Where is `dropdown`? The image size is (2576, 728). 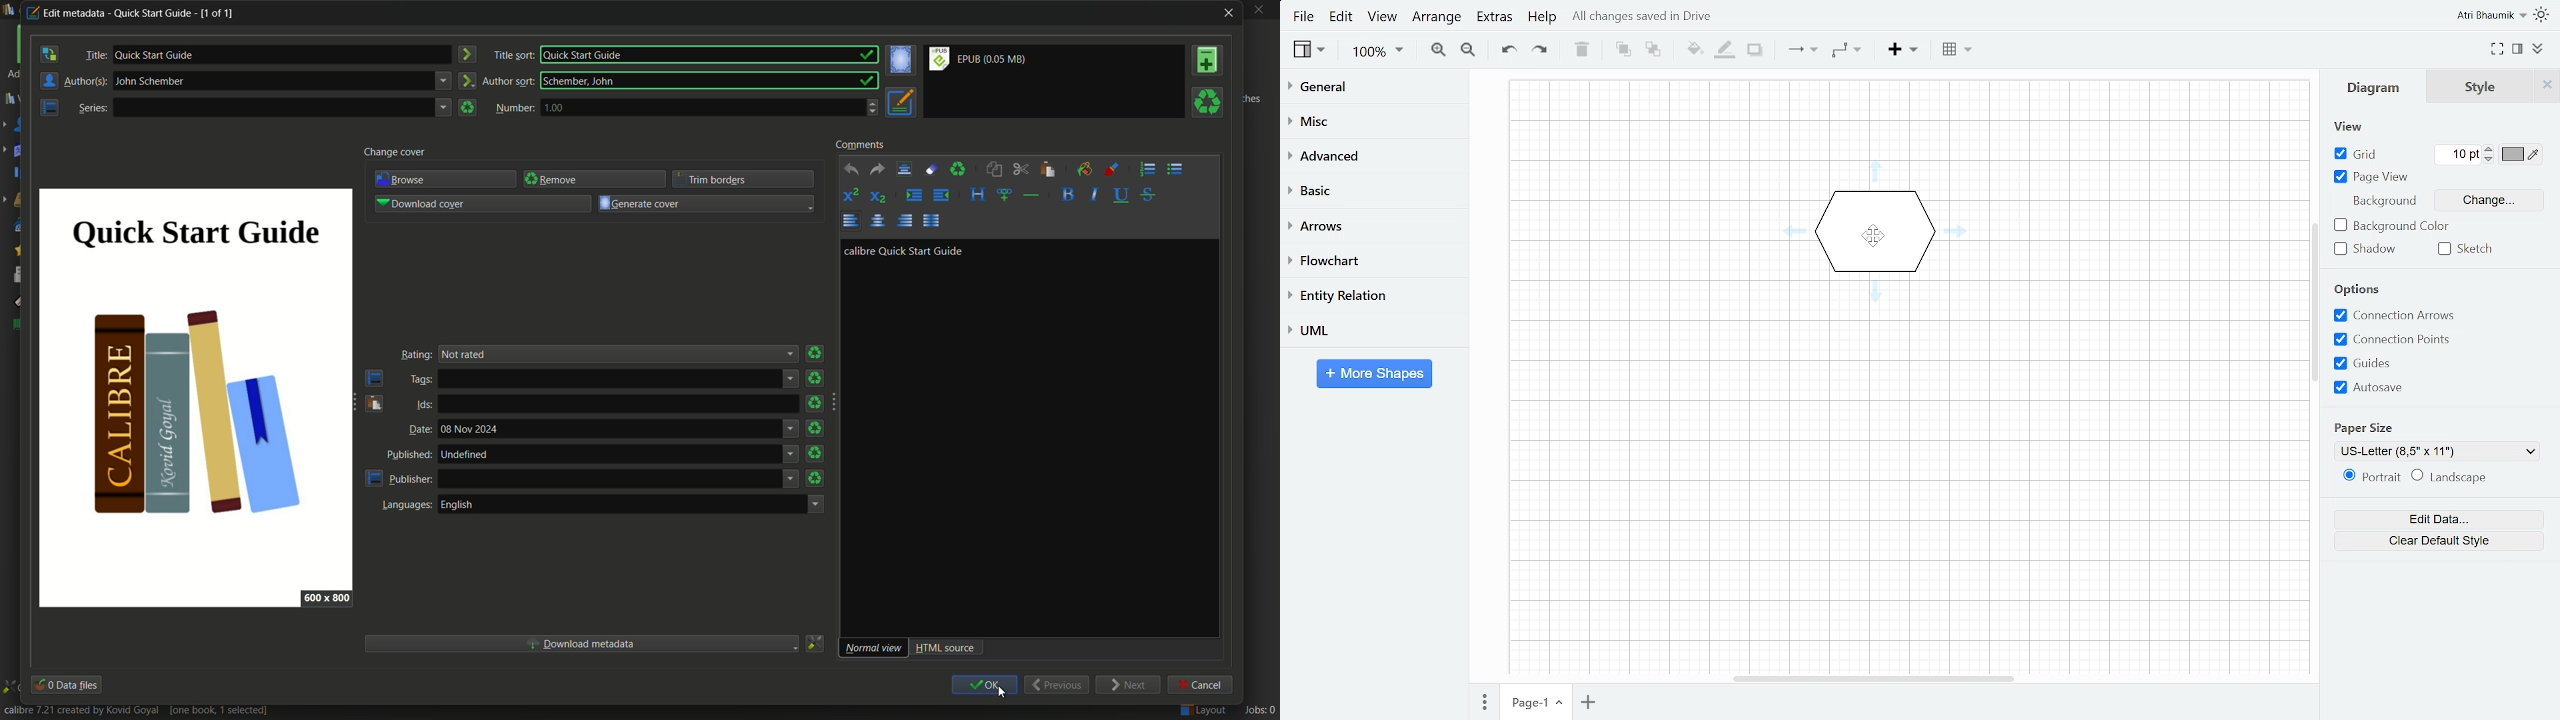 dropdown is located at coordinates (787, 380).